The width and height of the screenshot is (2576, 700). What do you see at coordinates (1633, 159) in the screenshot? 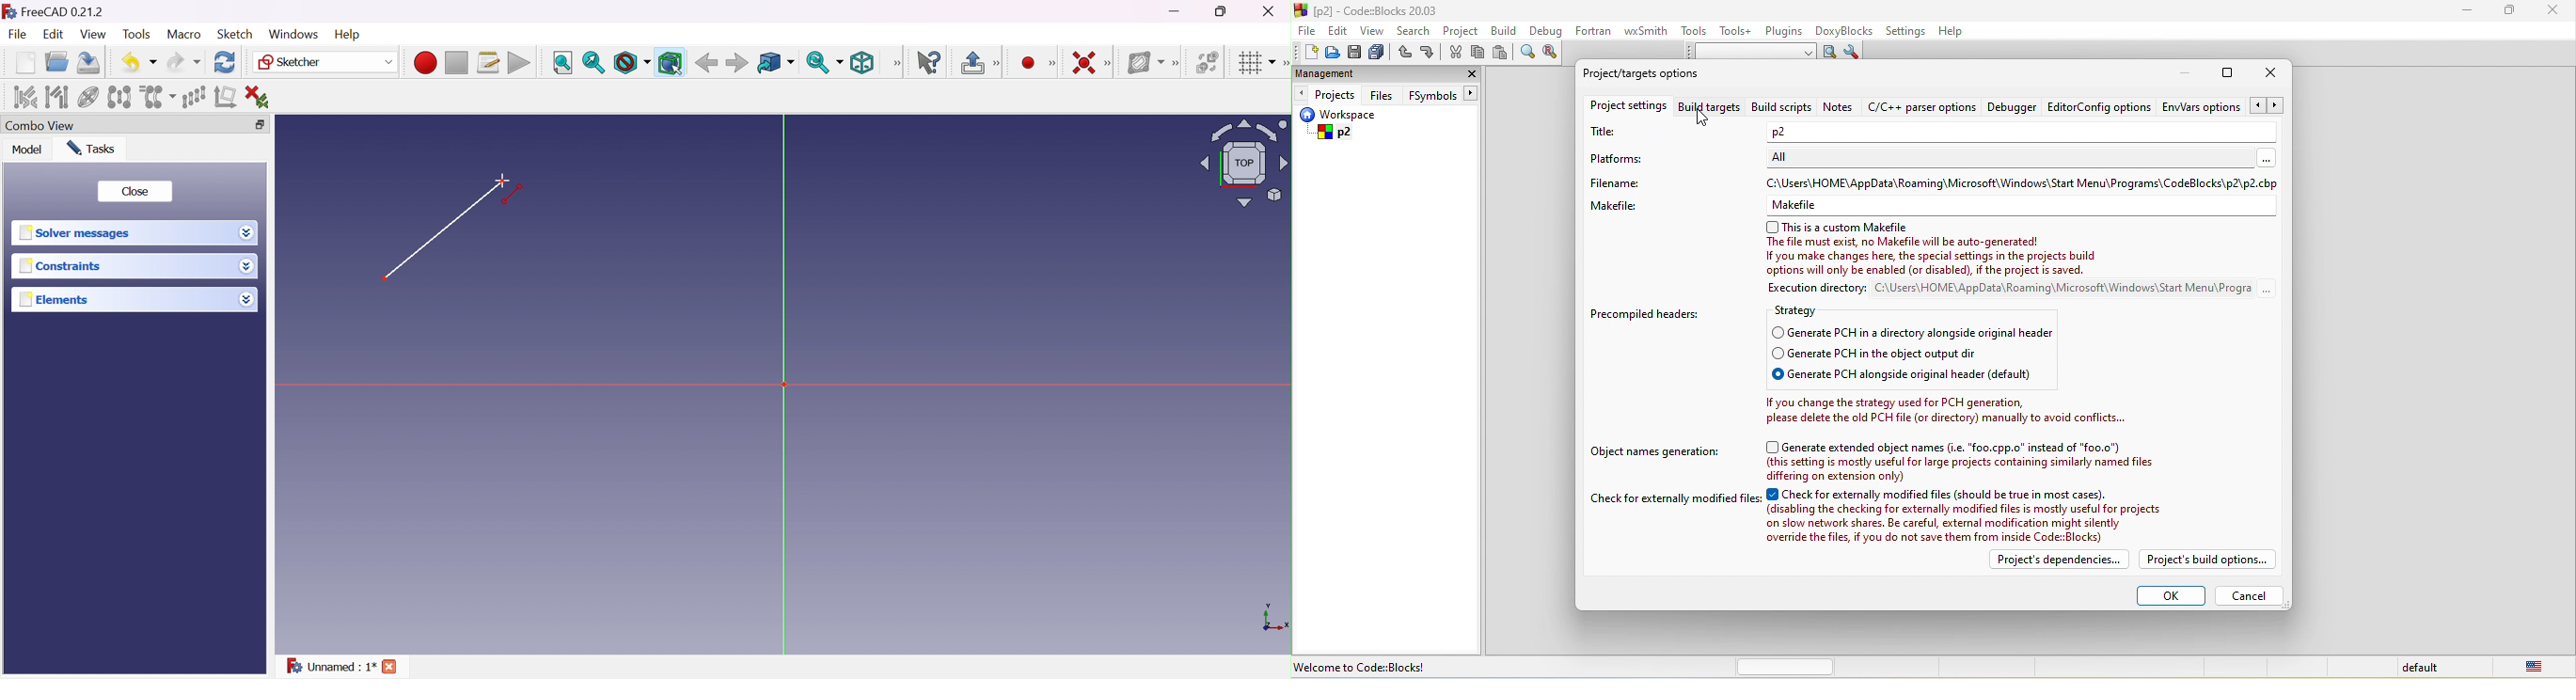
I see `platforms` at bounding box center [1633, 159].